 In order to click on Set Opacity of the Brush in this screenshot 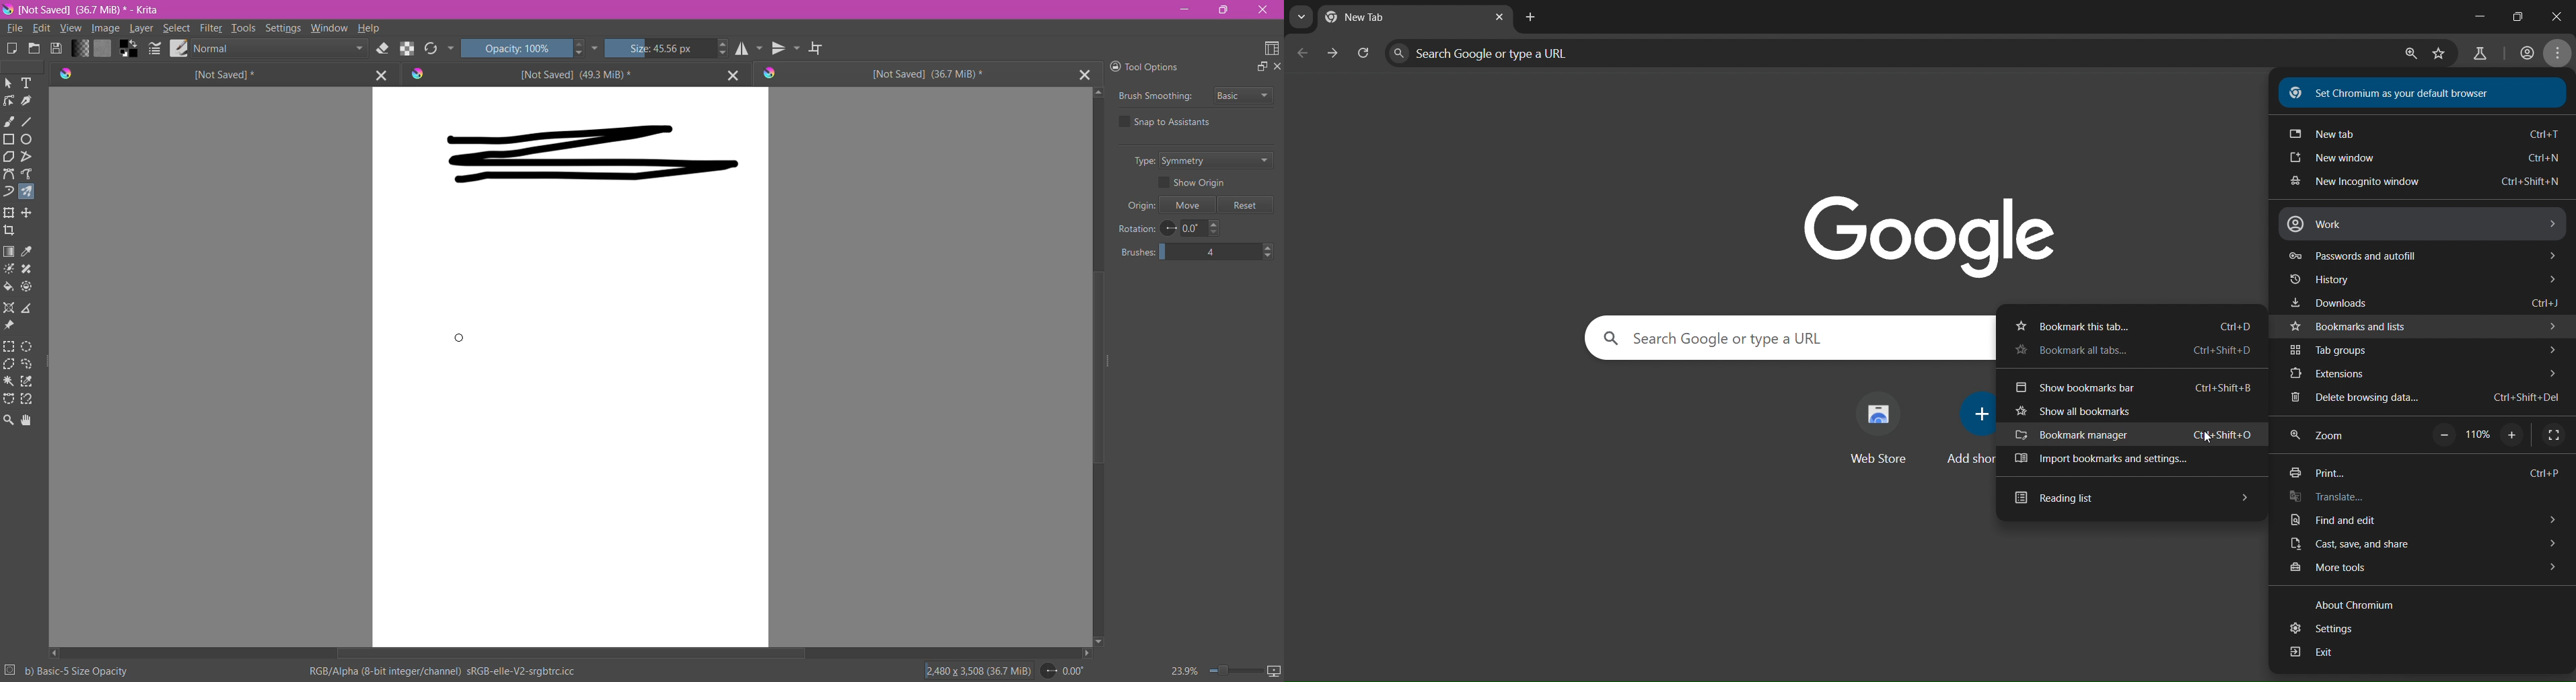, I will do `click(515, 49)`.